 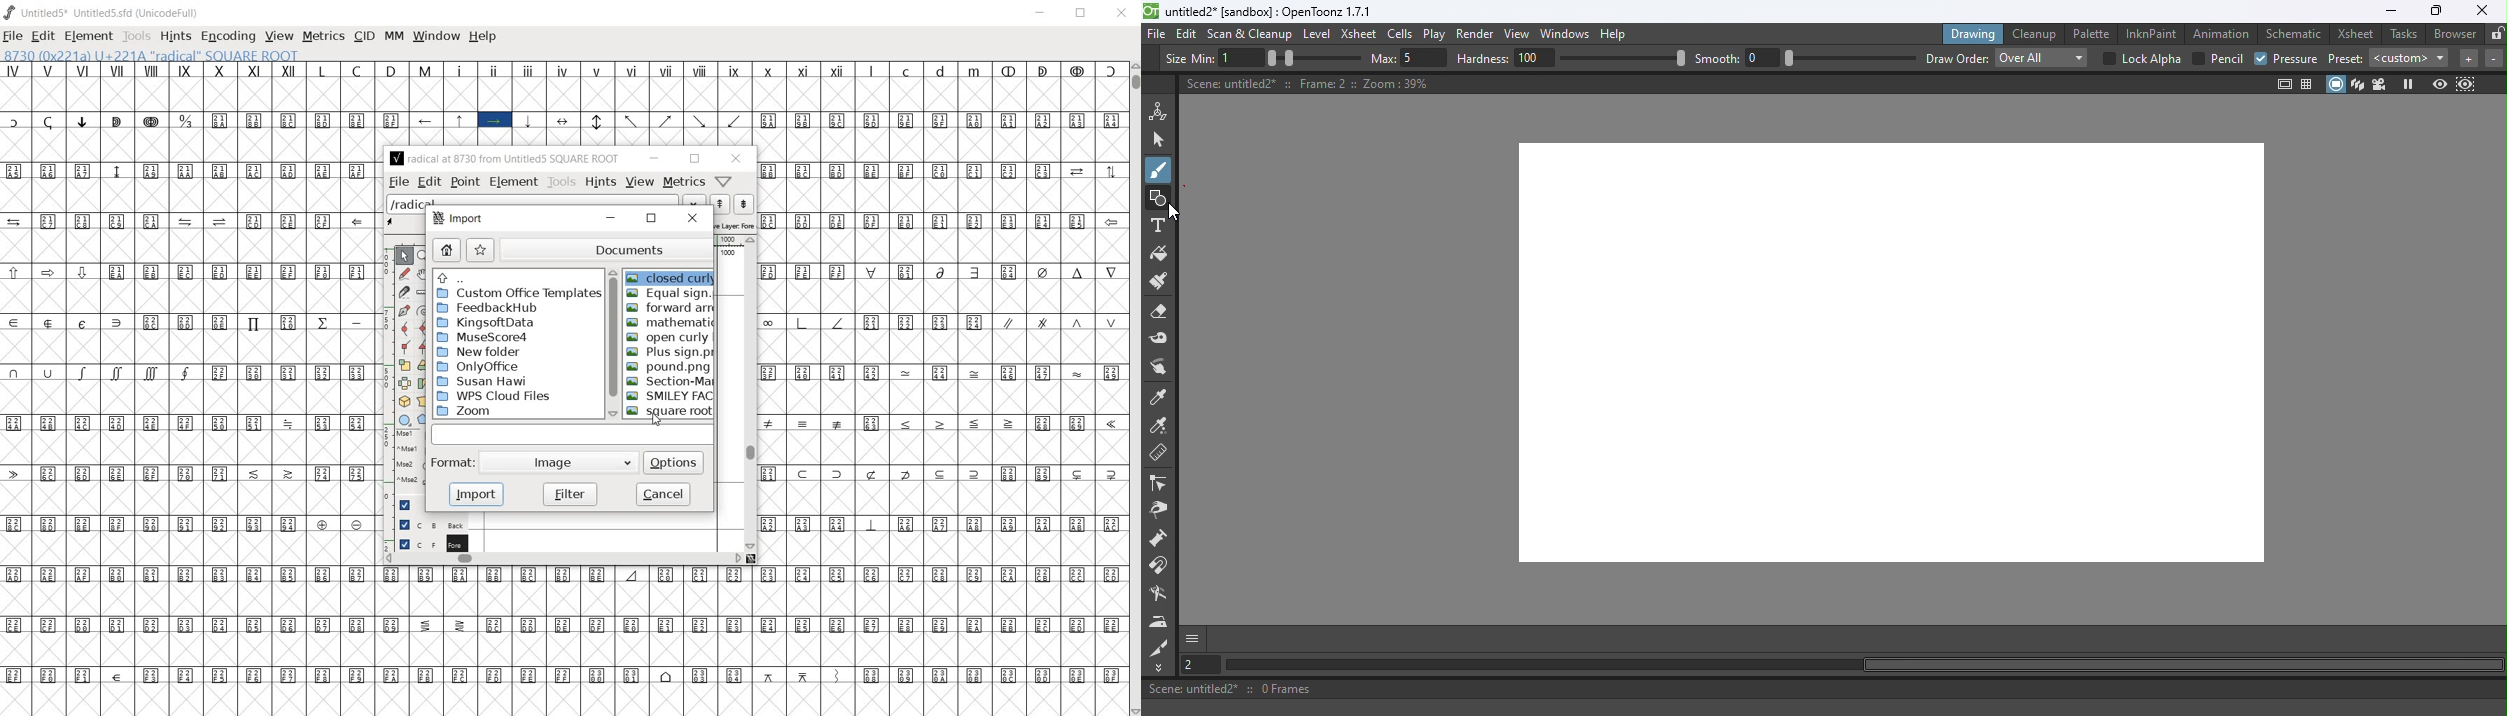 I want to click on measure a distance, angle between points, so click(x=425, y=291).